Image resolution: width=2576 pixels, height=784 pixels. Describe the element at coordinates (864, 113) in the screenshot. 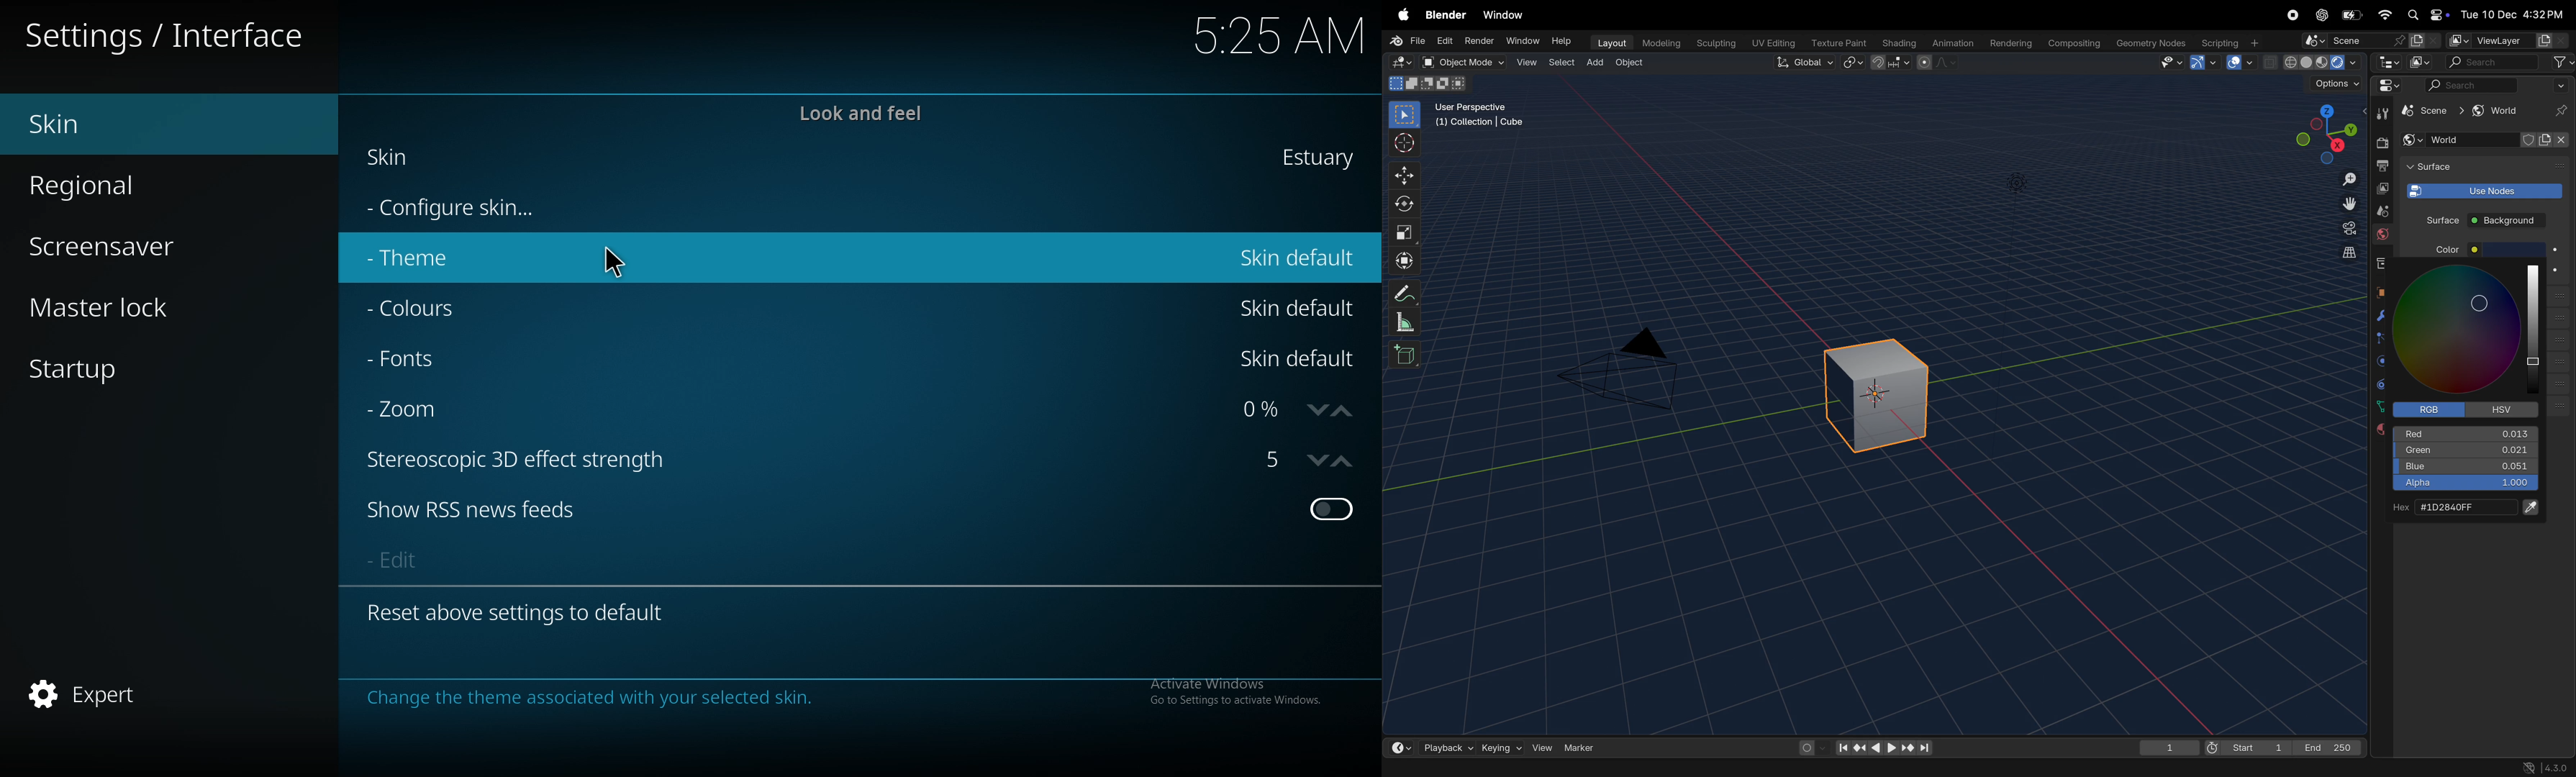

I see `look and feel` at that location.